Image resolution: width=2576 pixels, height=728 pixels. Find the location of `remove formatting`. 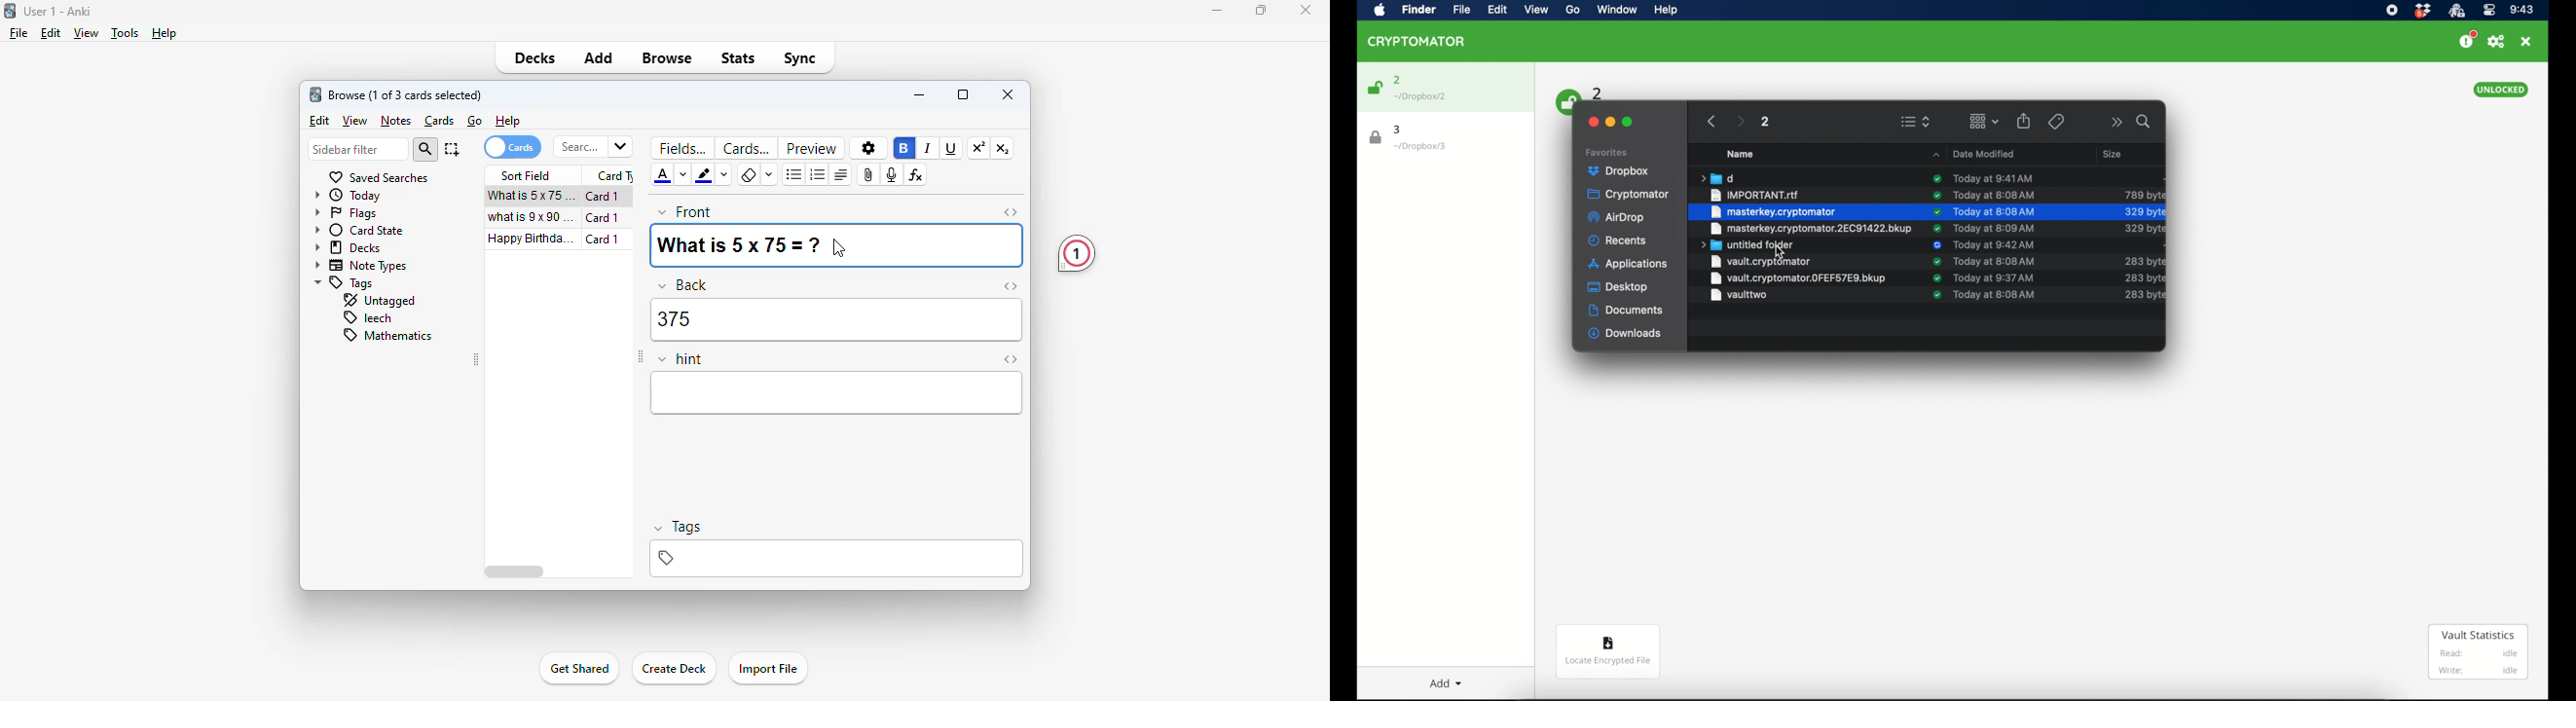

remove formatting is located at coordinates (750, 174).